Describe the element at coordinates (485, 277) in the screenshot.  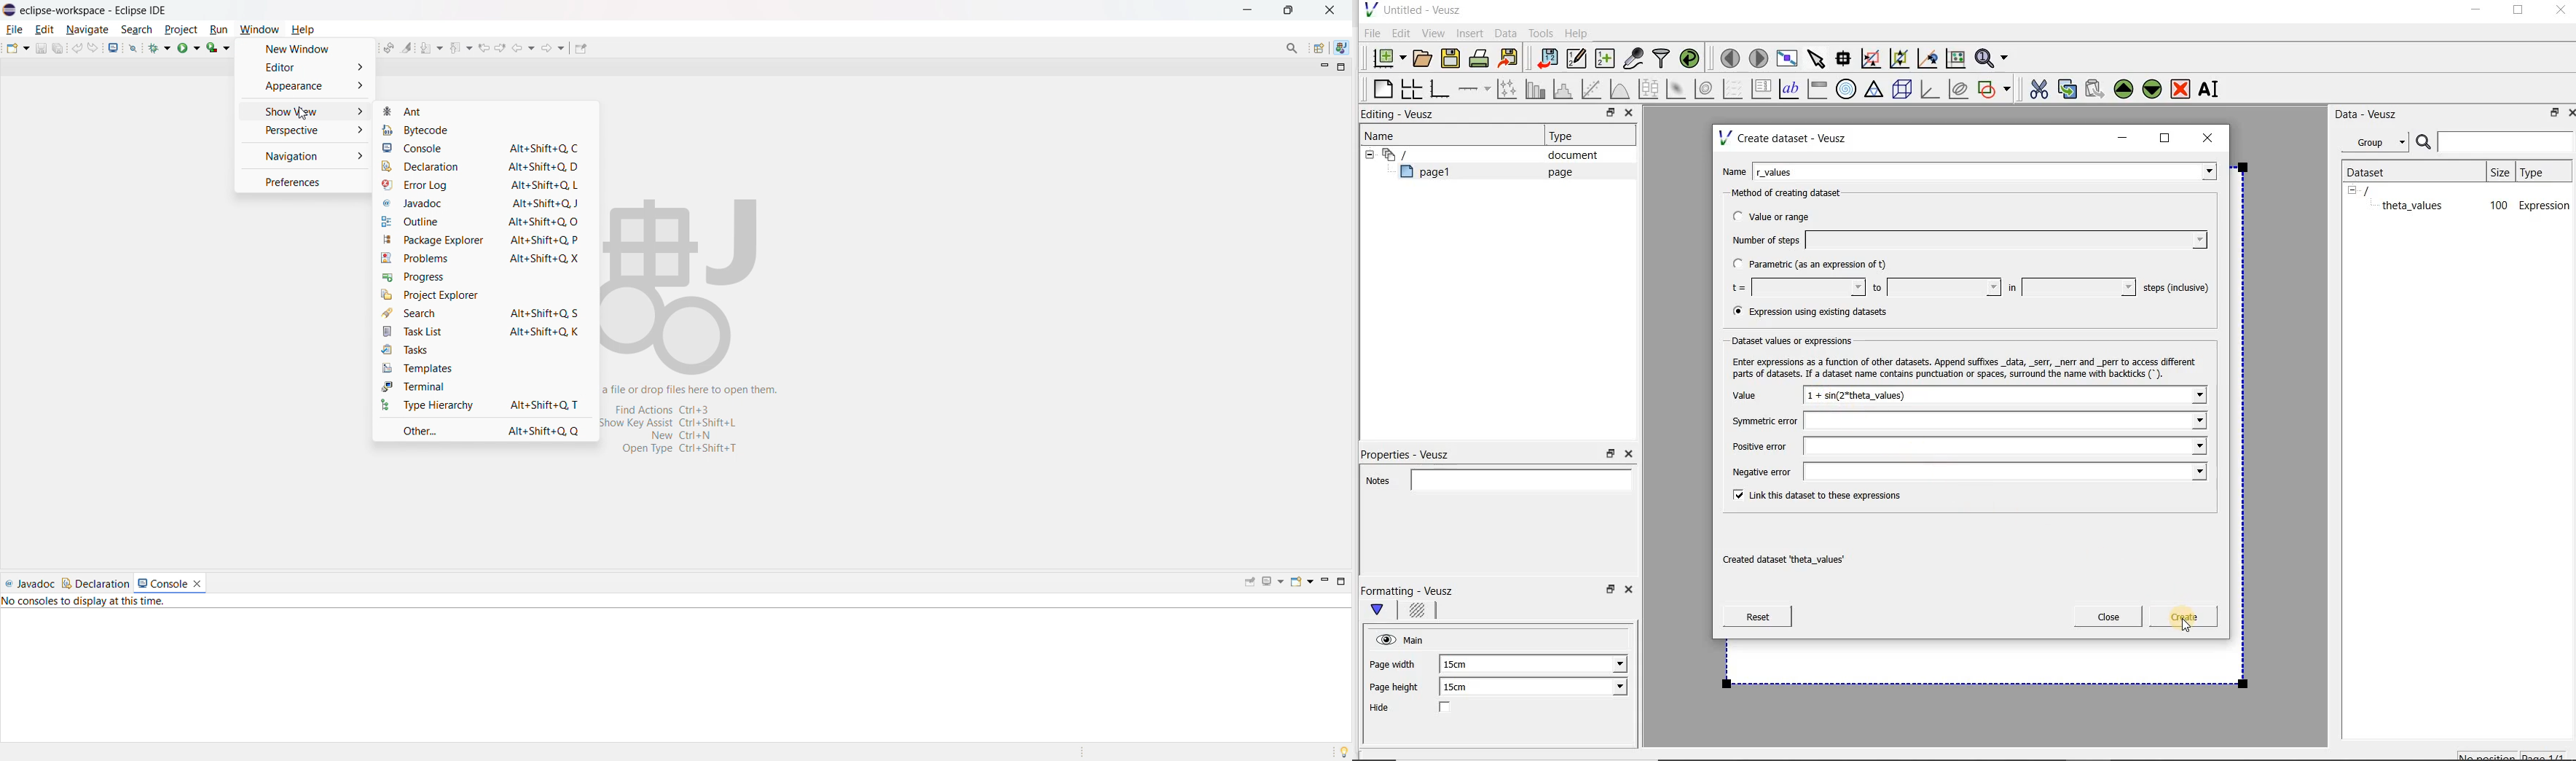
I see `progress` at that location.